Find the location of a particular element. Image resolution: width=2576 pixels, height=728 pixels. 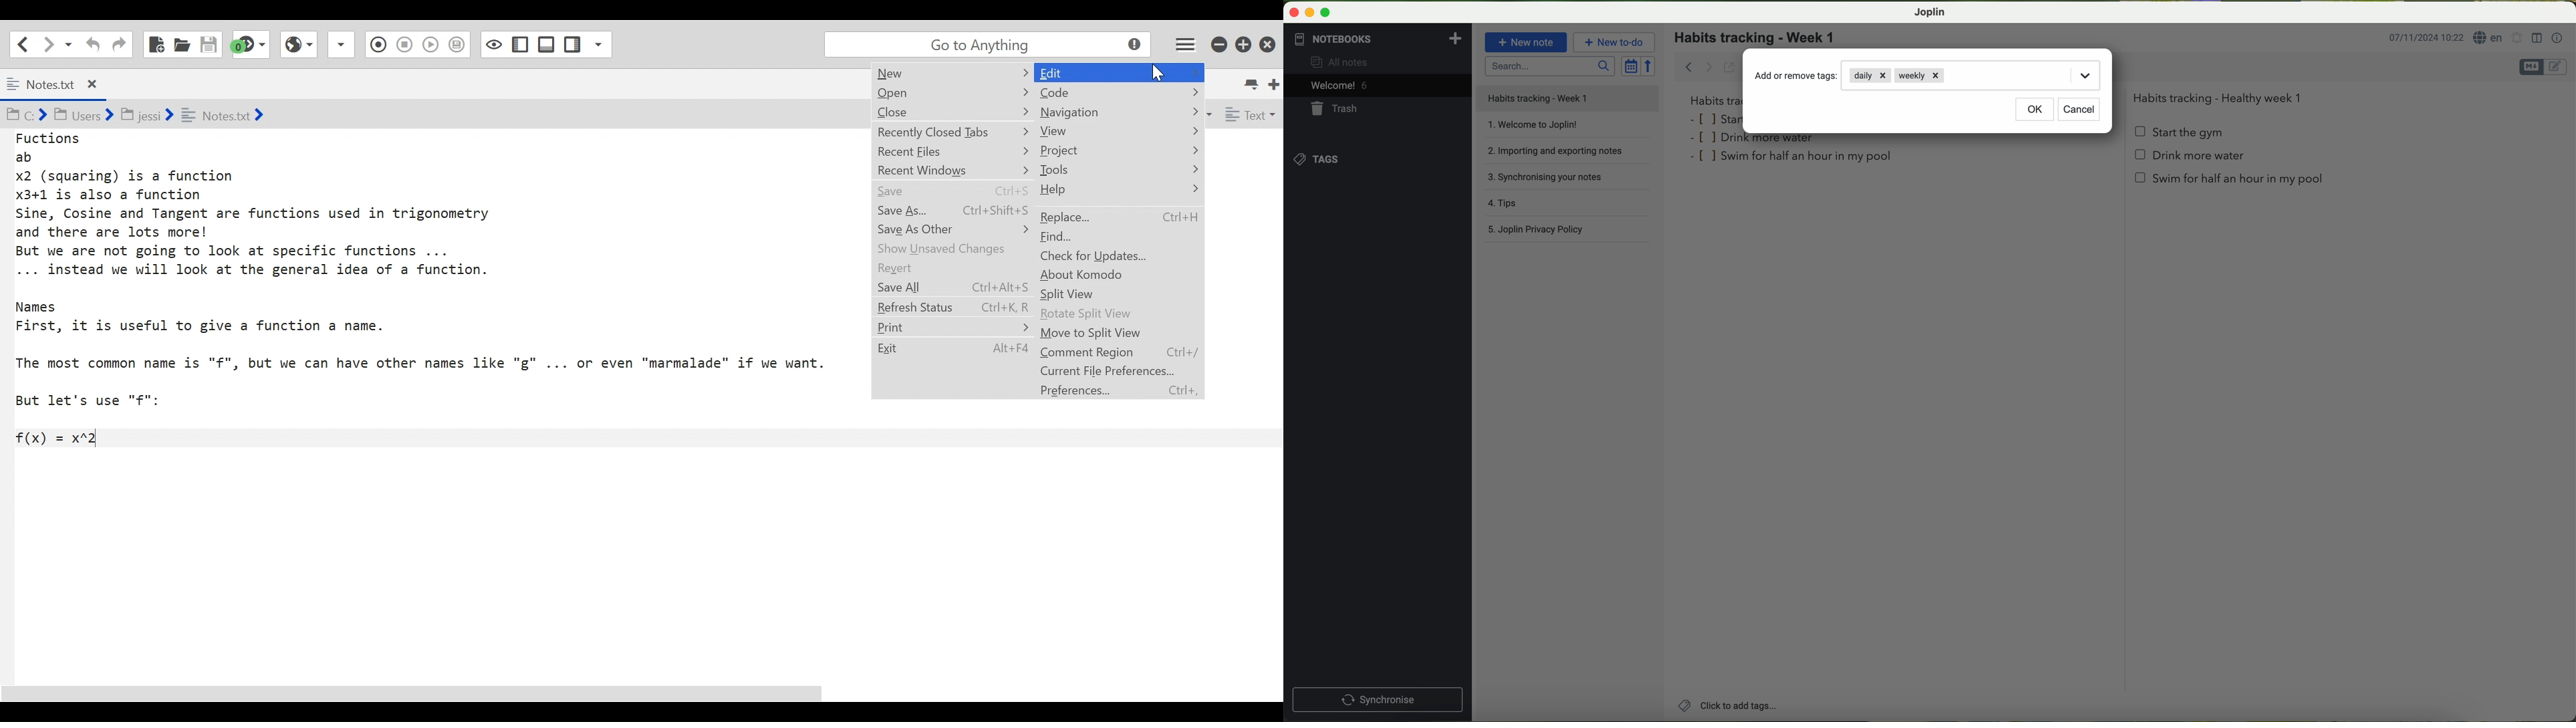

language is located at coordinates (2489, 37).